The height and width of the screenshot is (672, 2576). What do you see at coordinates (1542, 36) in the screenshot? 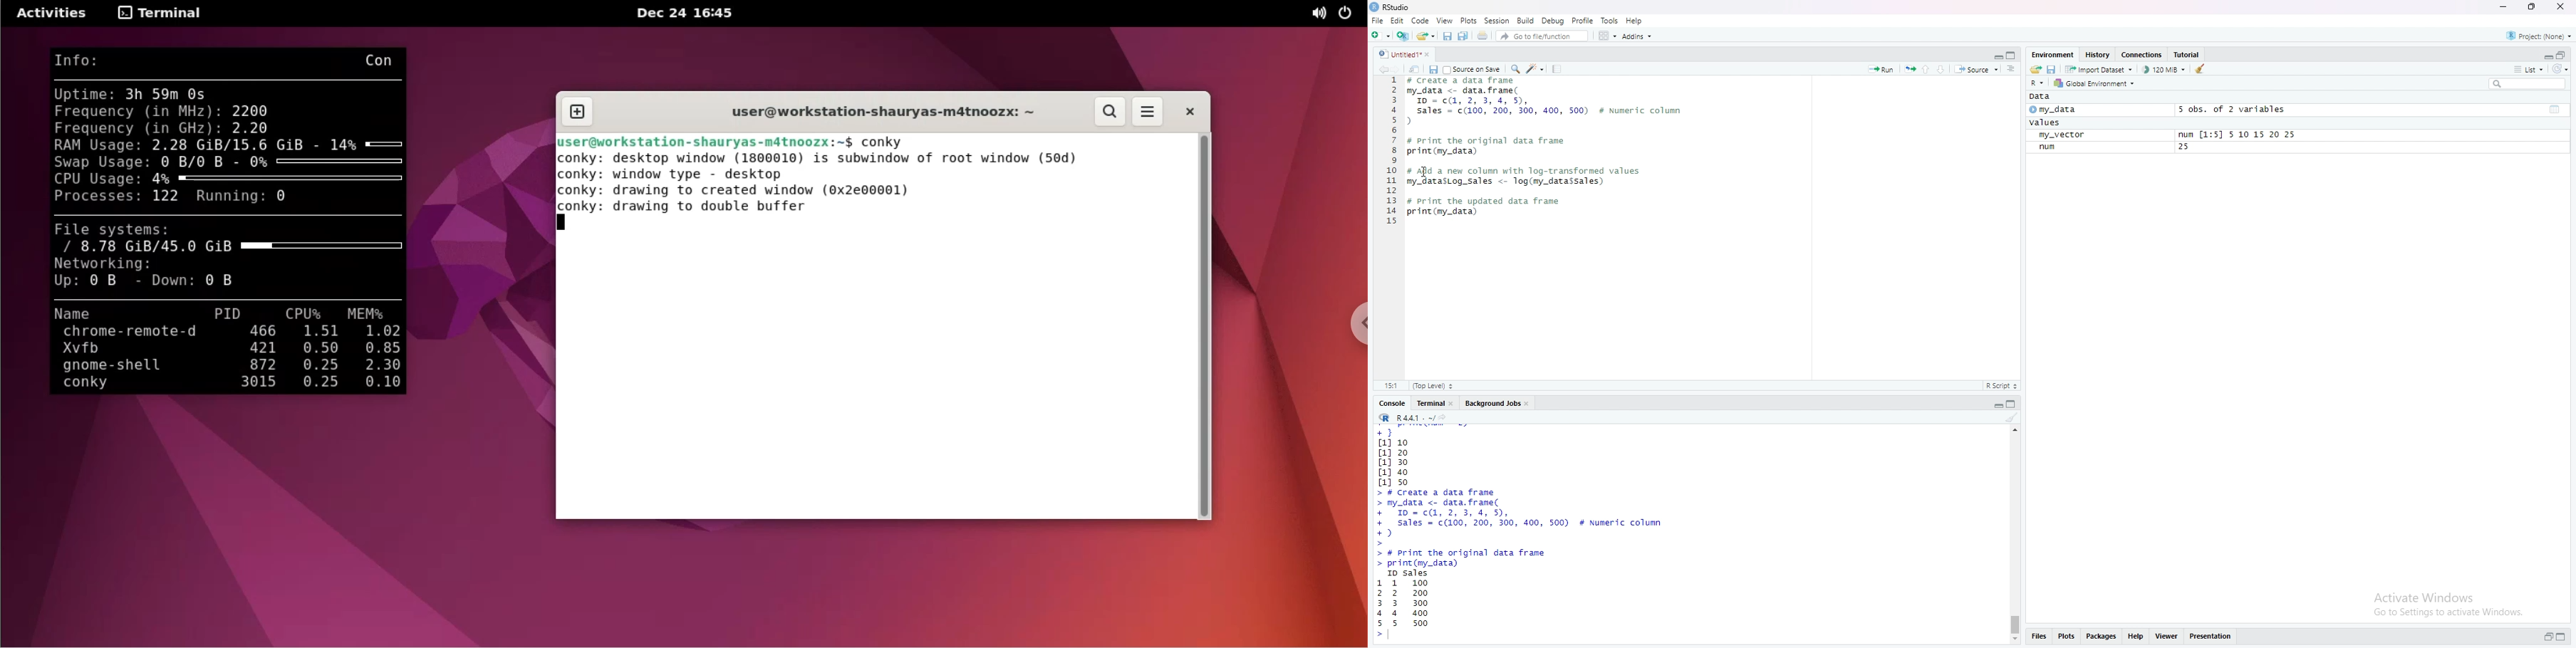
I see `go to file/function` at bounding box center [1542, 36].